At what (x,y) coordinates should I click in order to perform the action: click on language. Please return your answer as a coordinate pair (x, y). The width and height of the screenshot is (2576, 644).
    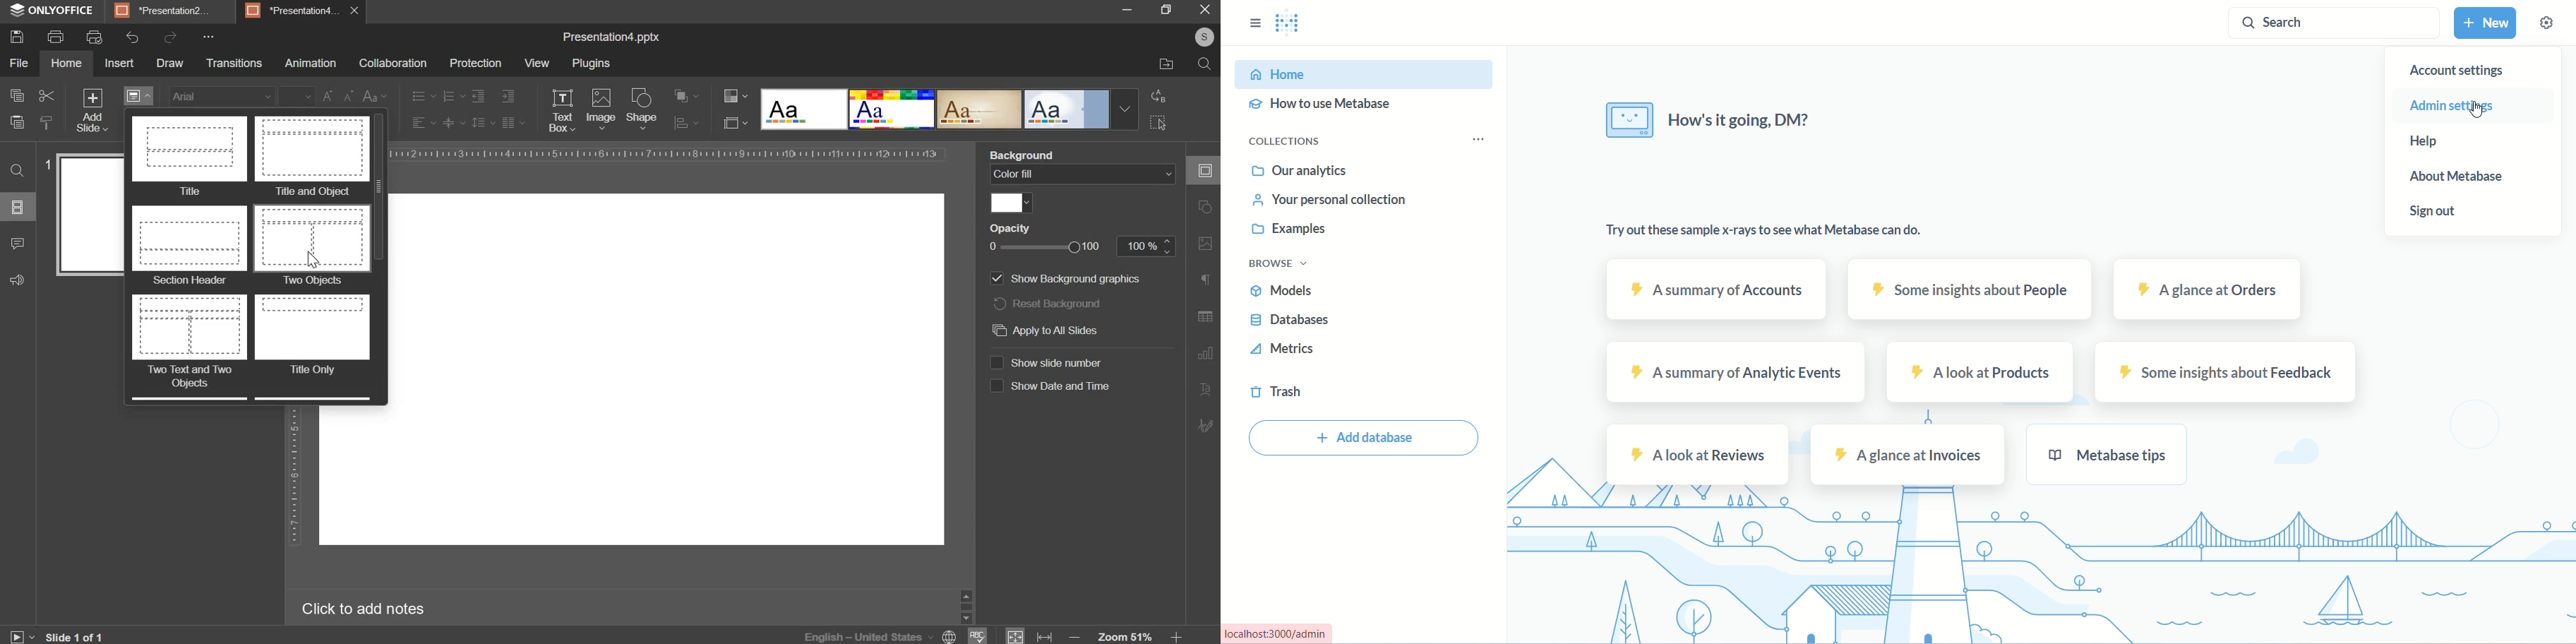
    Looking at the image, I should click on (883, 635).